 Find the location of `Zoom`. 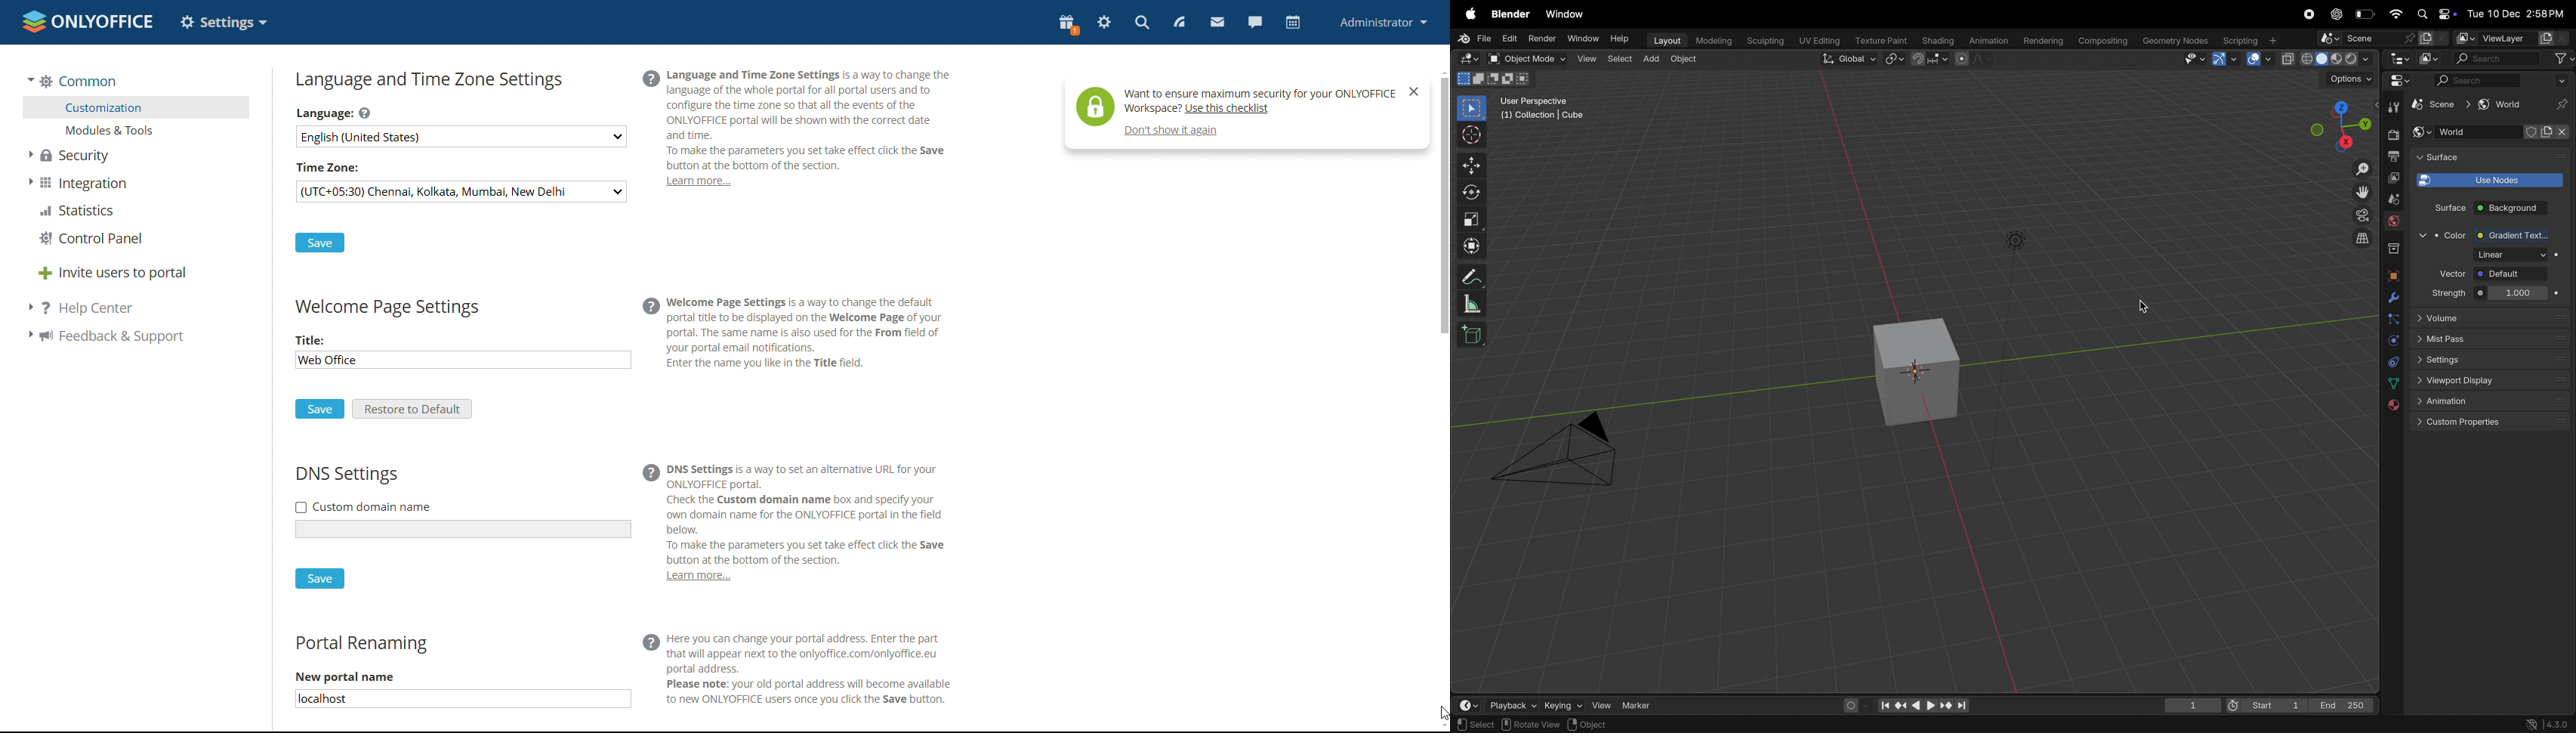

Zoom is located at coordinates (2361, 170).